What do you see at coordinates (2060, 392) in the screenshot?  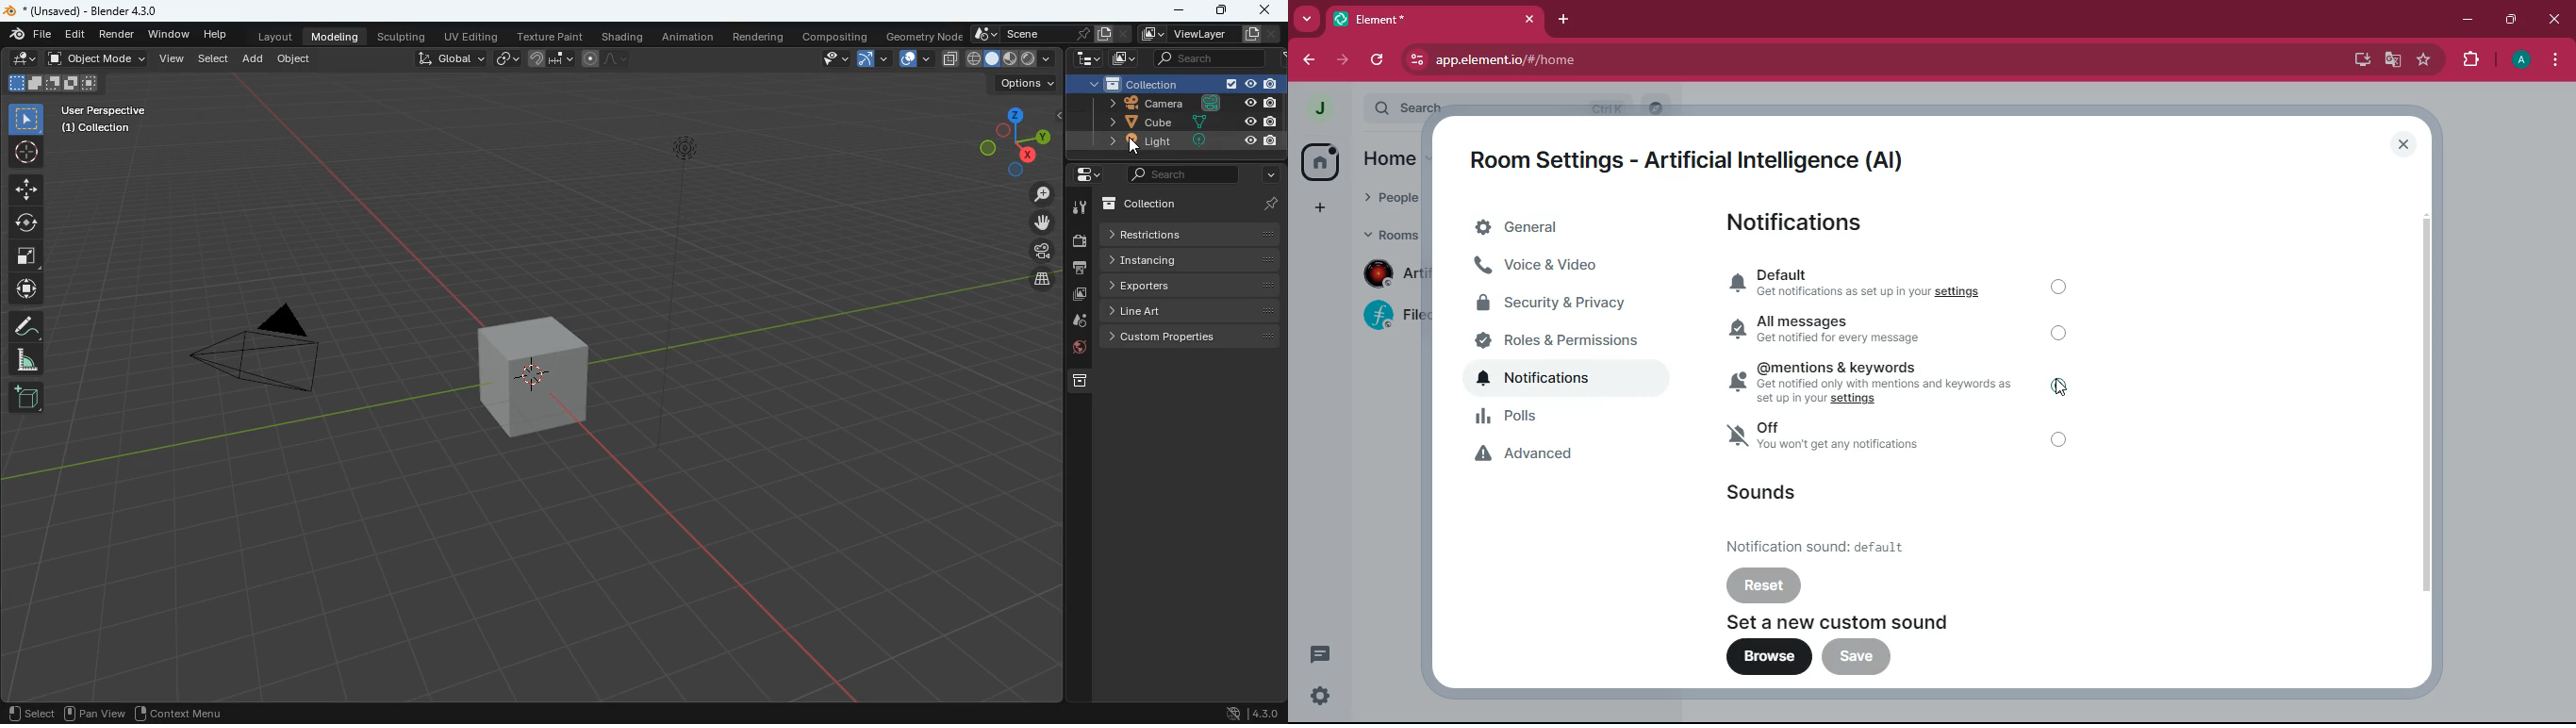 I see `cursor` at bounding box center [2060, 392].